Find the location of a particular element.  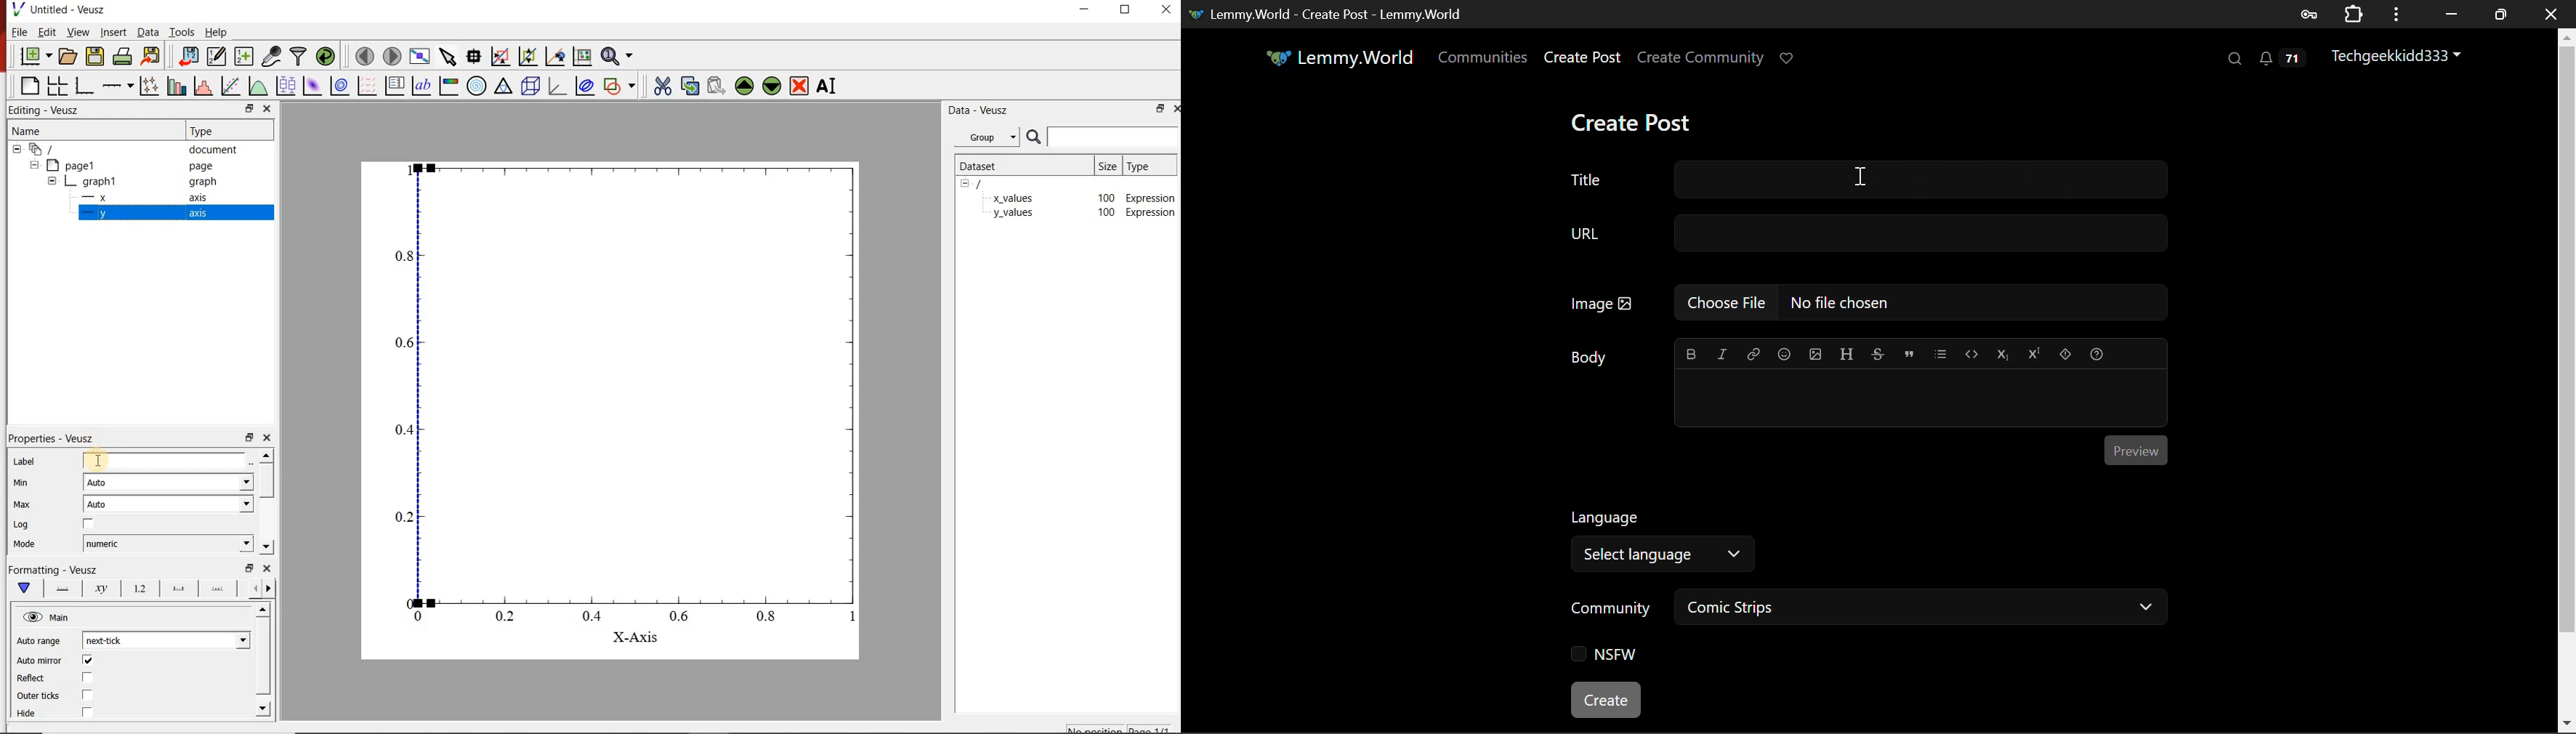

Editing - Veusz is located at coordinates (45, 110).